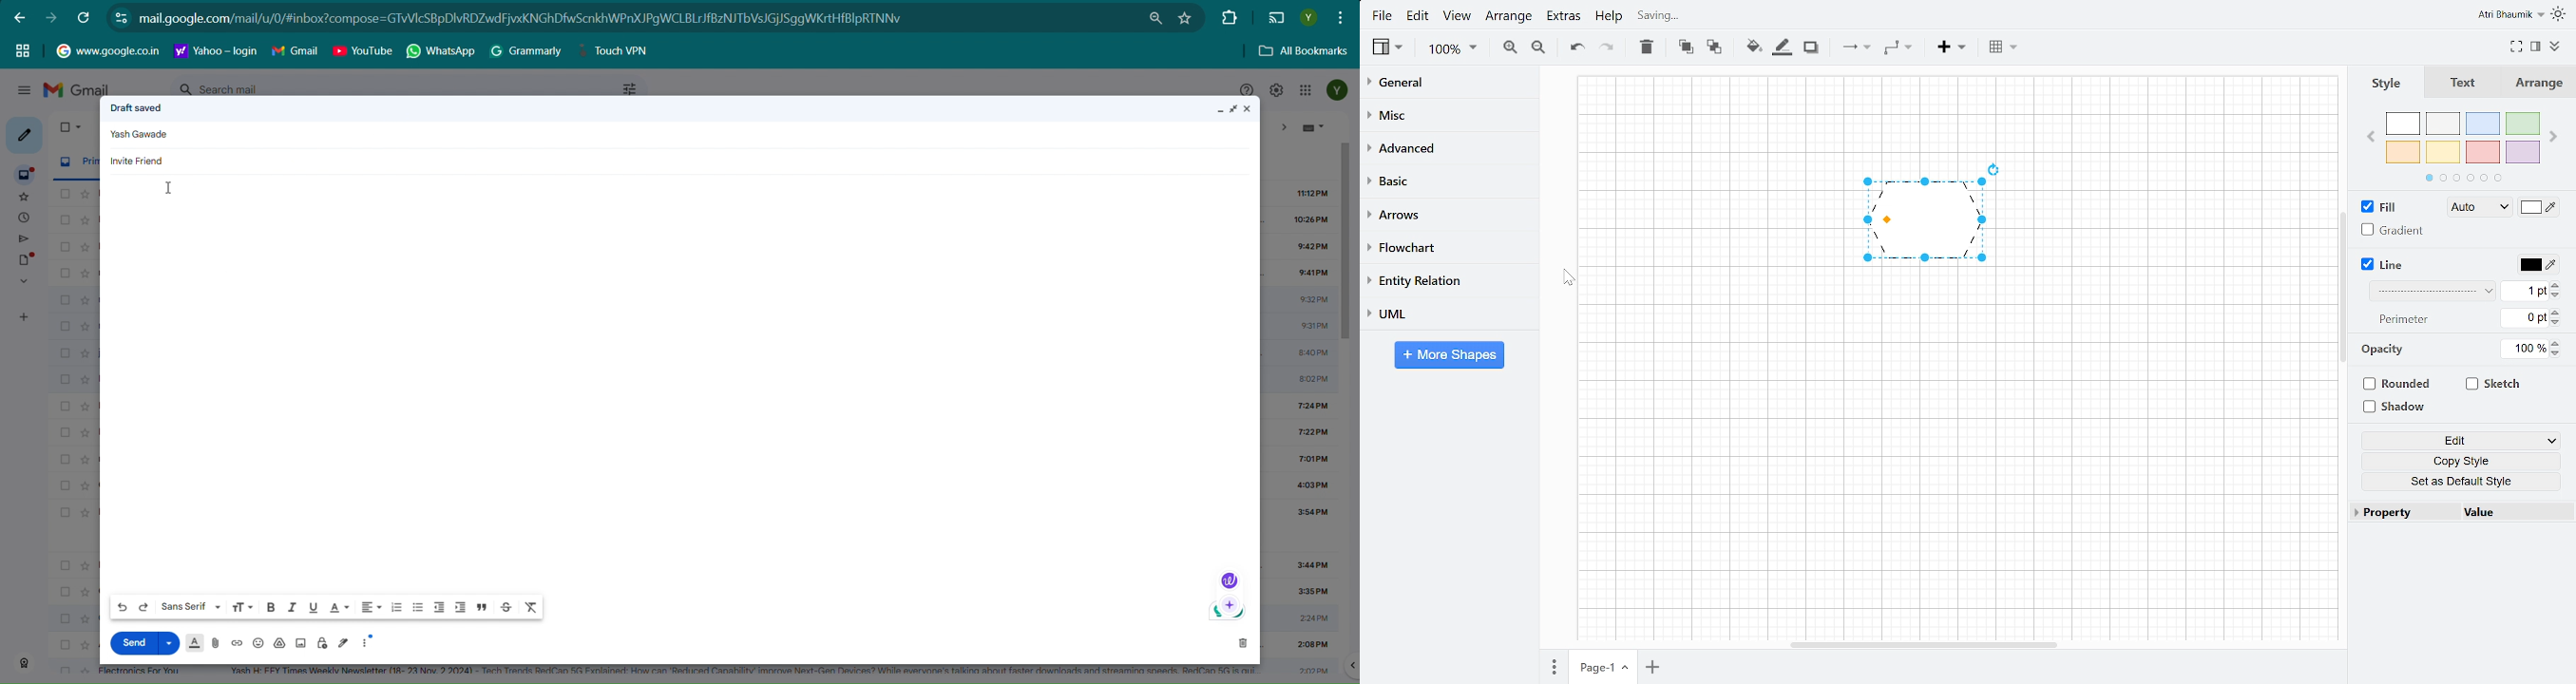 Image resolution: width=2576 pixels, height=700 pixels. What do you see at coordinates (312, 607) in the screenshot?
I see `Underline` at bounding box center [312, 607].